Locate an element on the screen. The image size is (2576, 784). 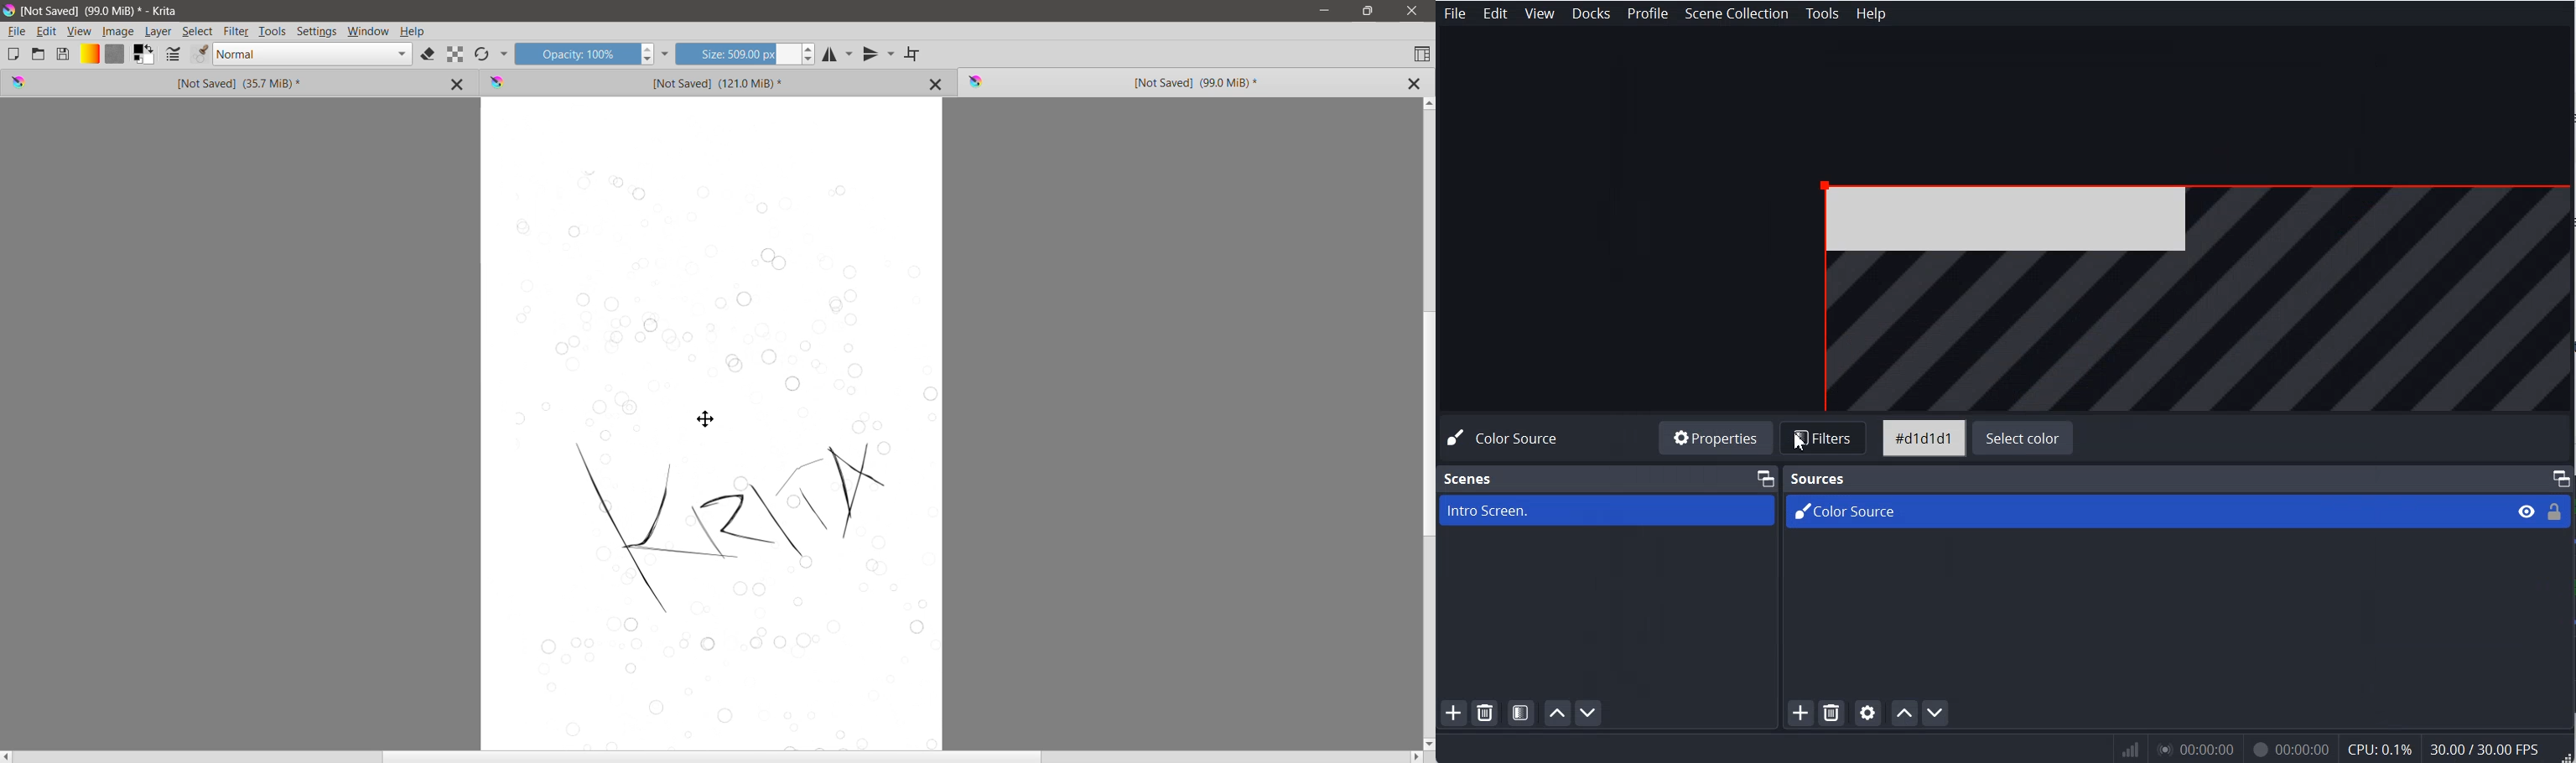
View is located at coordinates (1540, 13).